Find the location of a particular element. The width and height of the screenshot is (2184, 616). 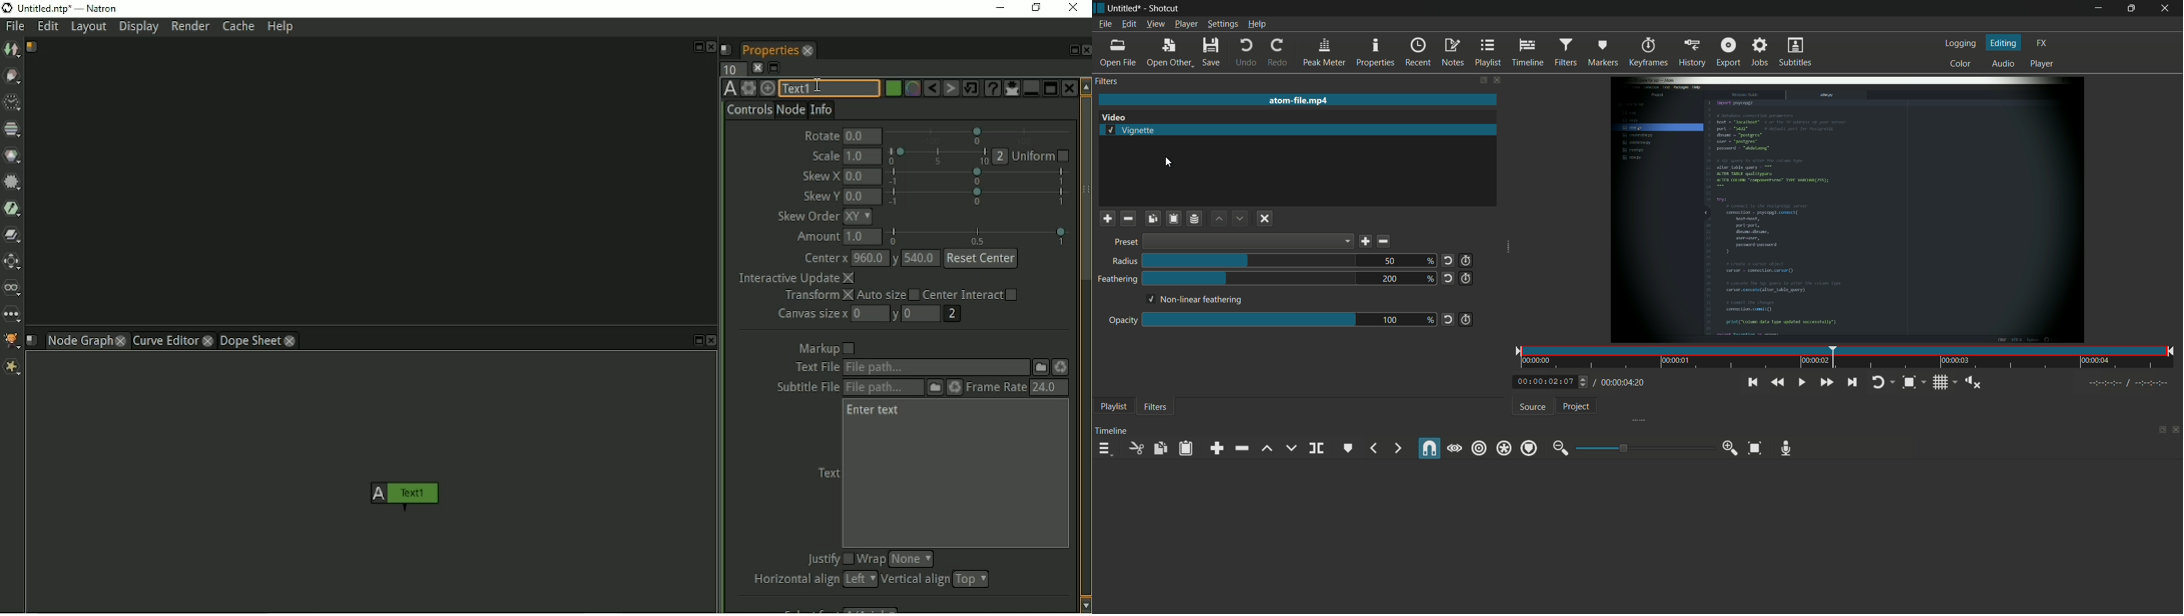

50 is located at coordinates (1390, 261).